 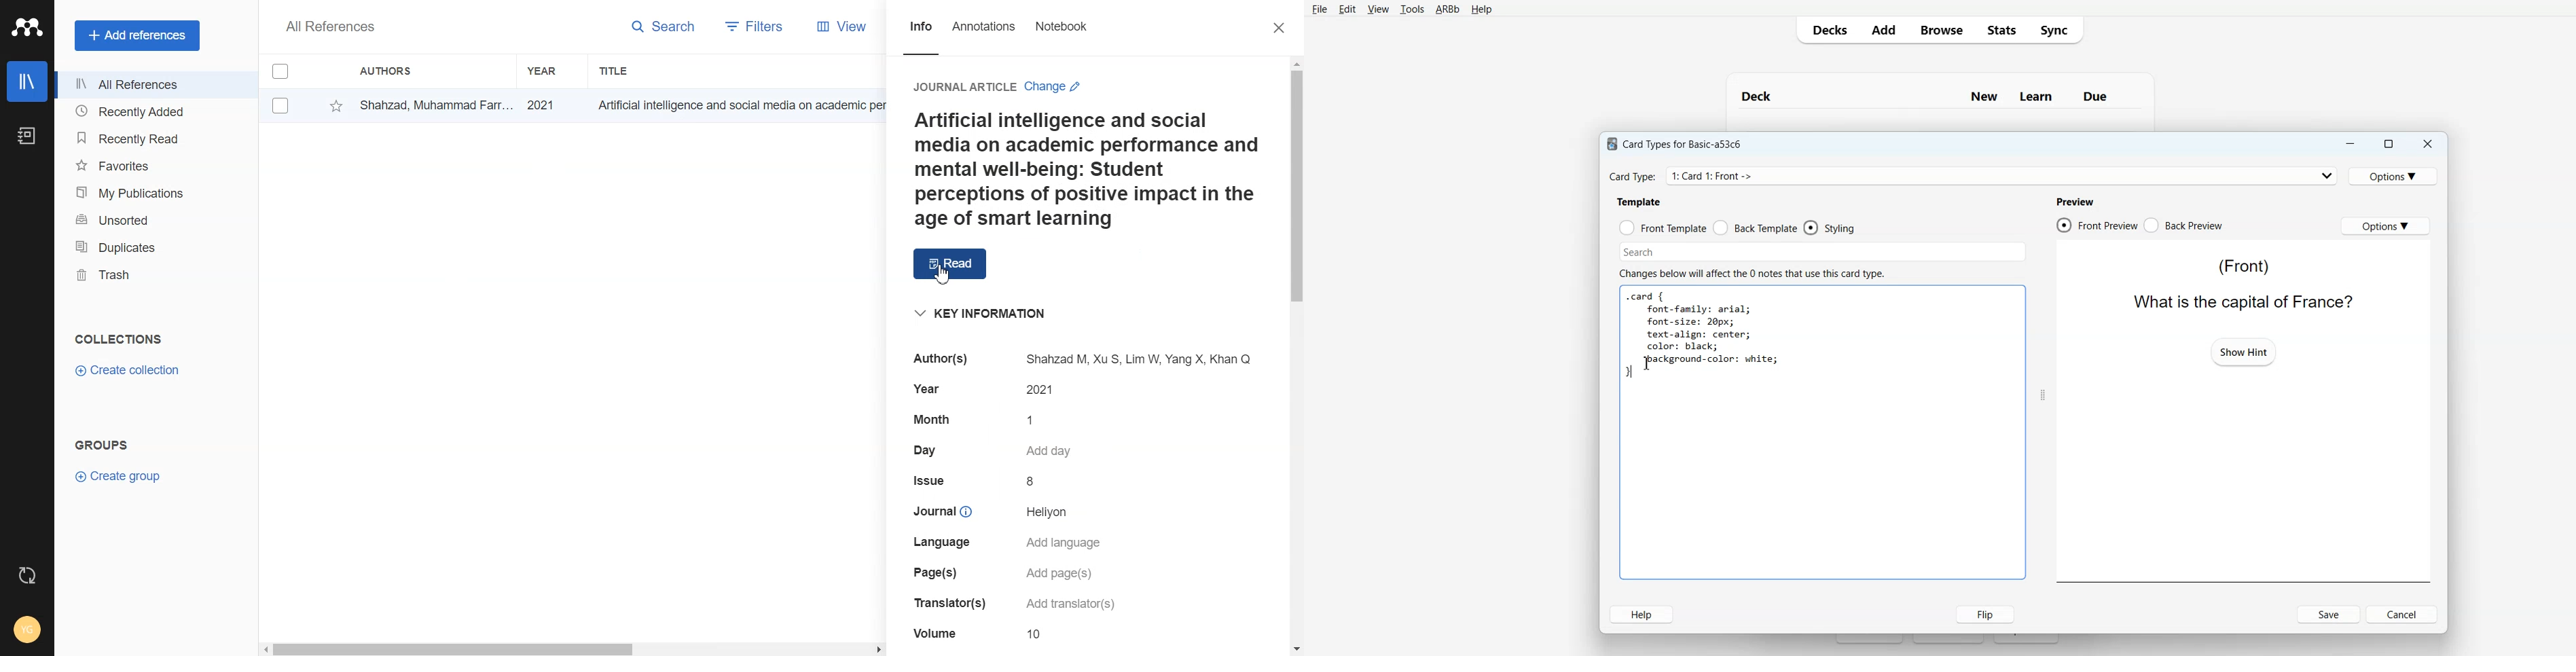 What do you see at coordinates (751, 26) in the screenshot?
I see `Filters` at bounding box center [751, 26].